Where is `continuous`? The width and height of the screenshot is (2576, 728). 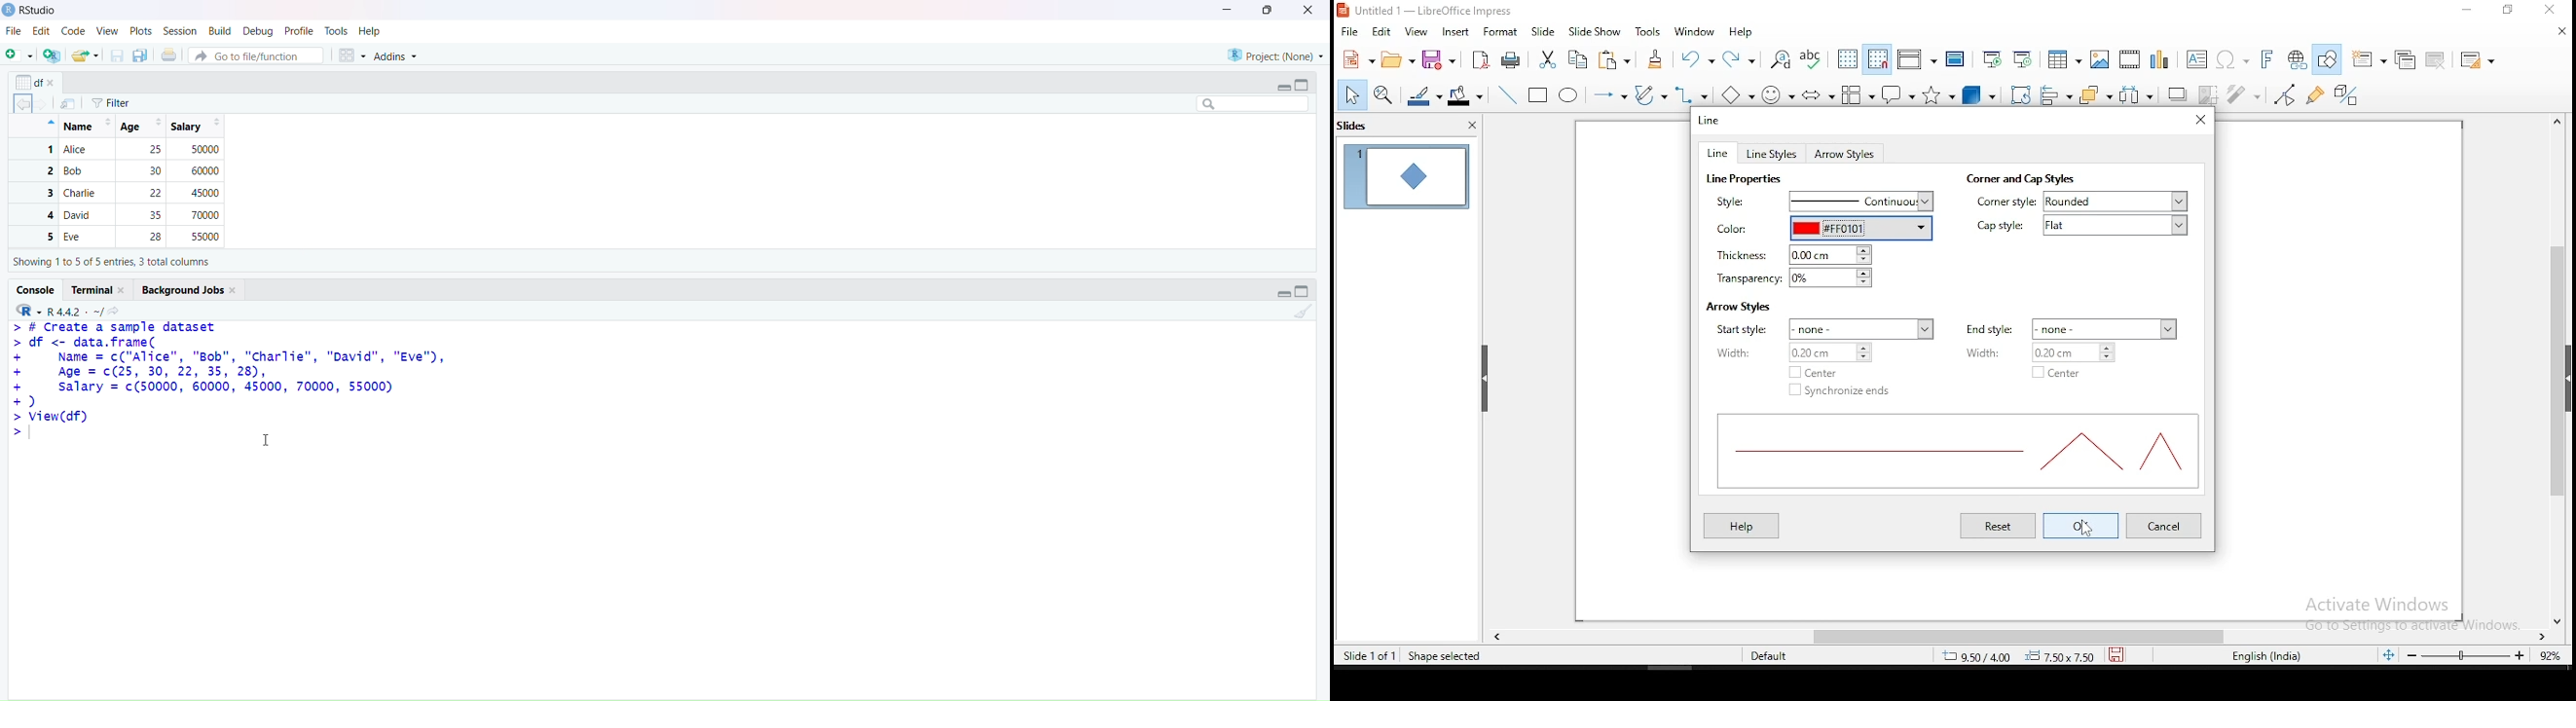 continuous is located at coordinates (1861, 202).